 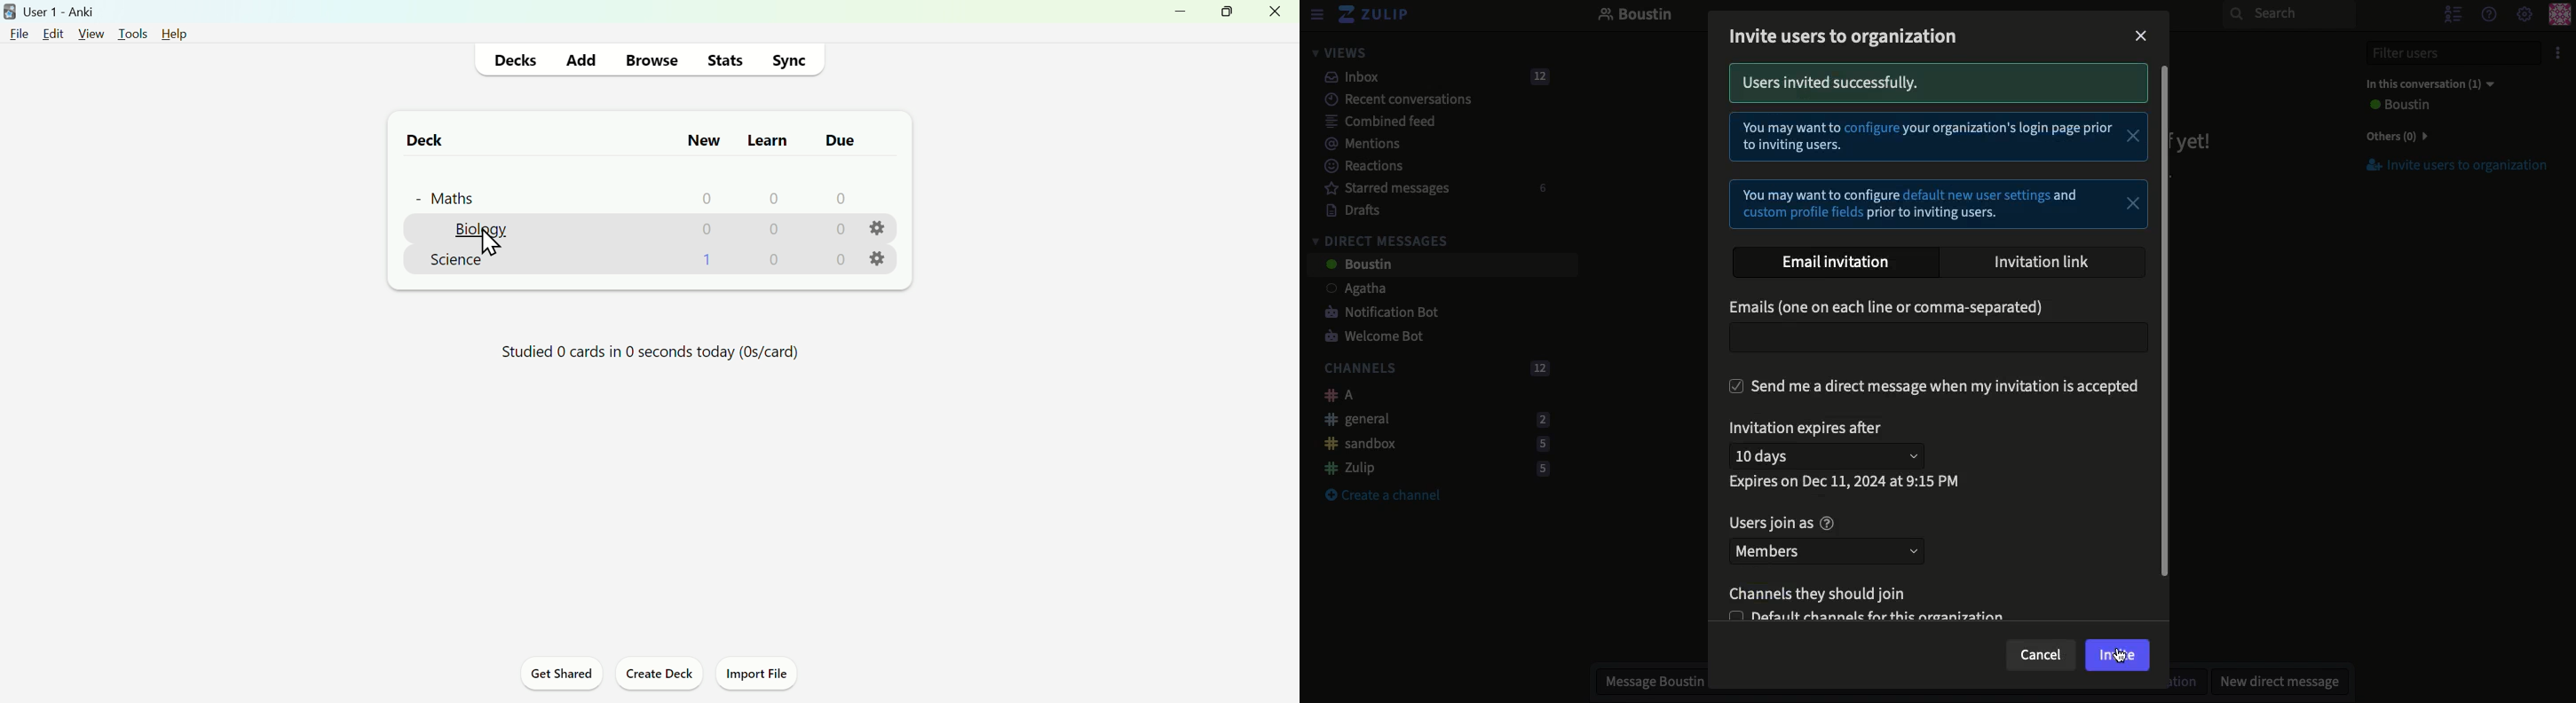 What do you see at coordinates (1789, 524) in the screenshot?
I see `Users join as` at bounding box center [1789, 524].